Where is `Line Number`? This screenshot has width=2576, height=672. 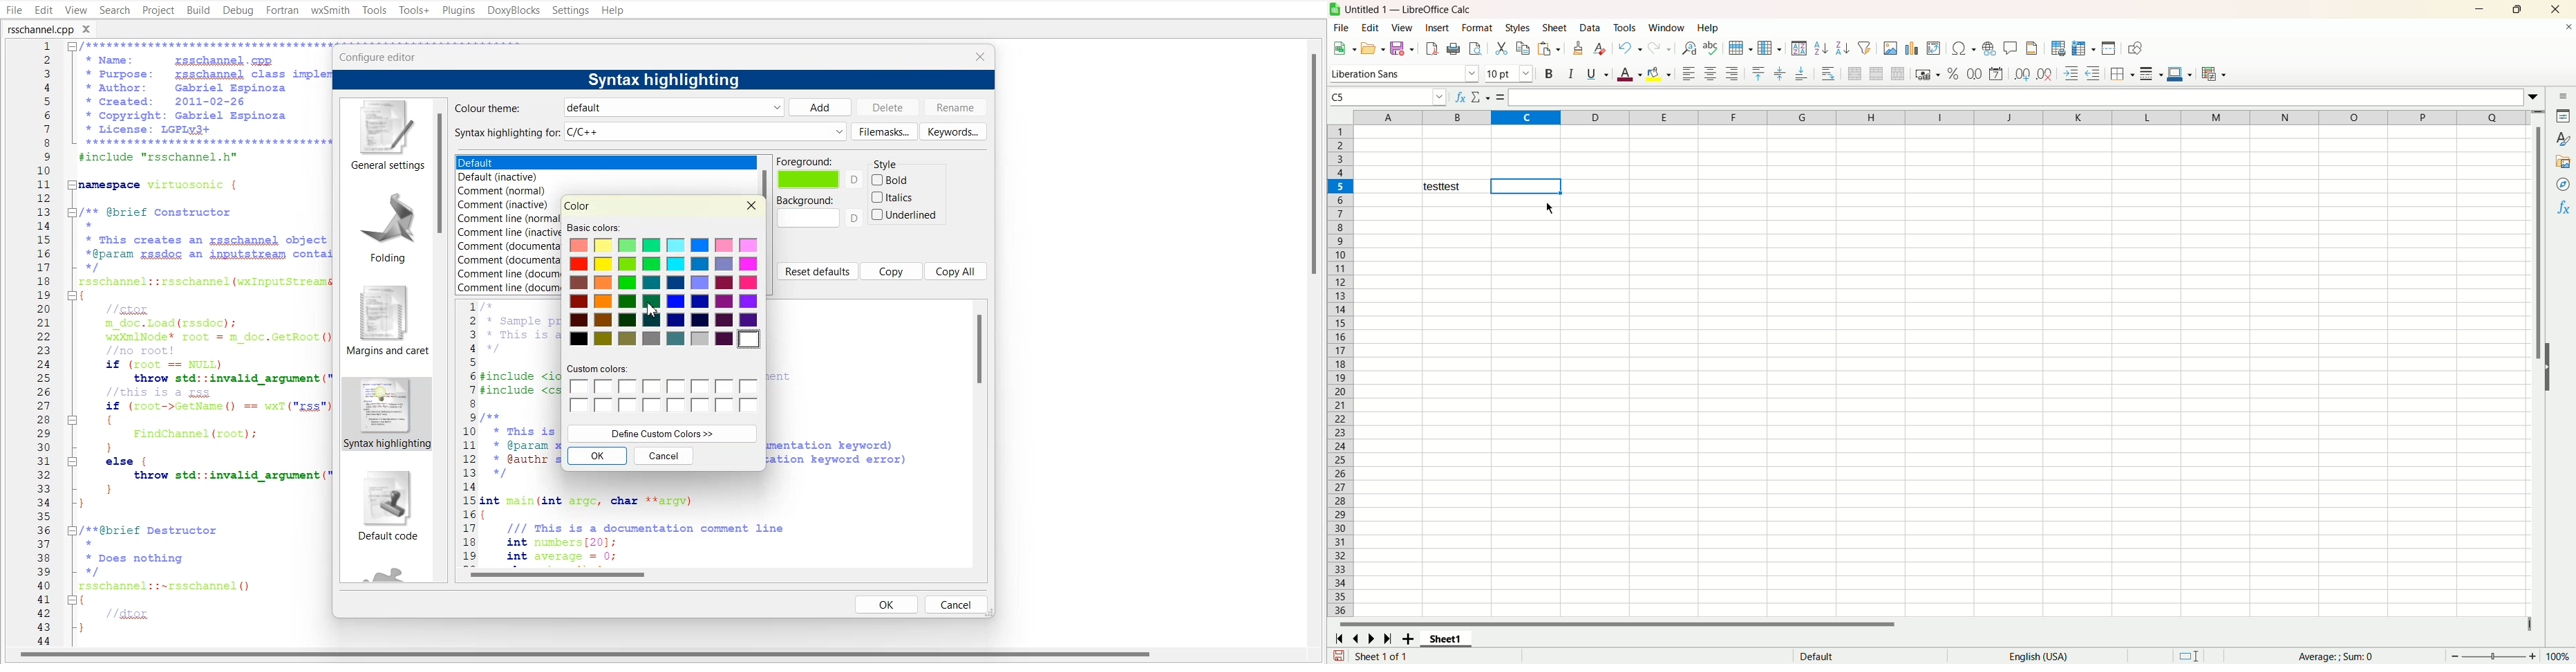
Line Number is located at coordinates (33, 344).